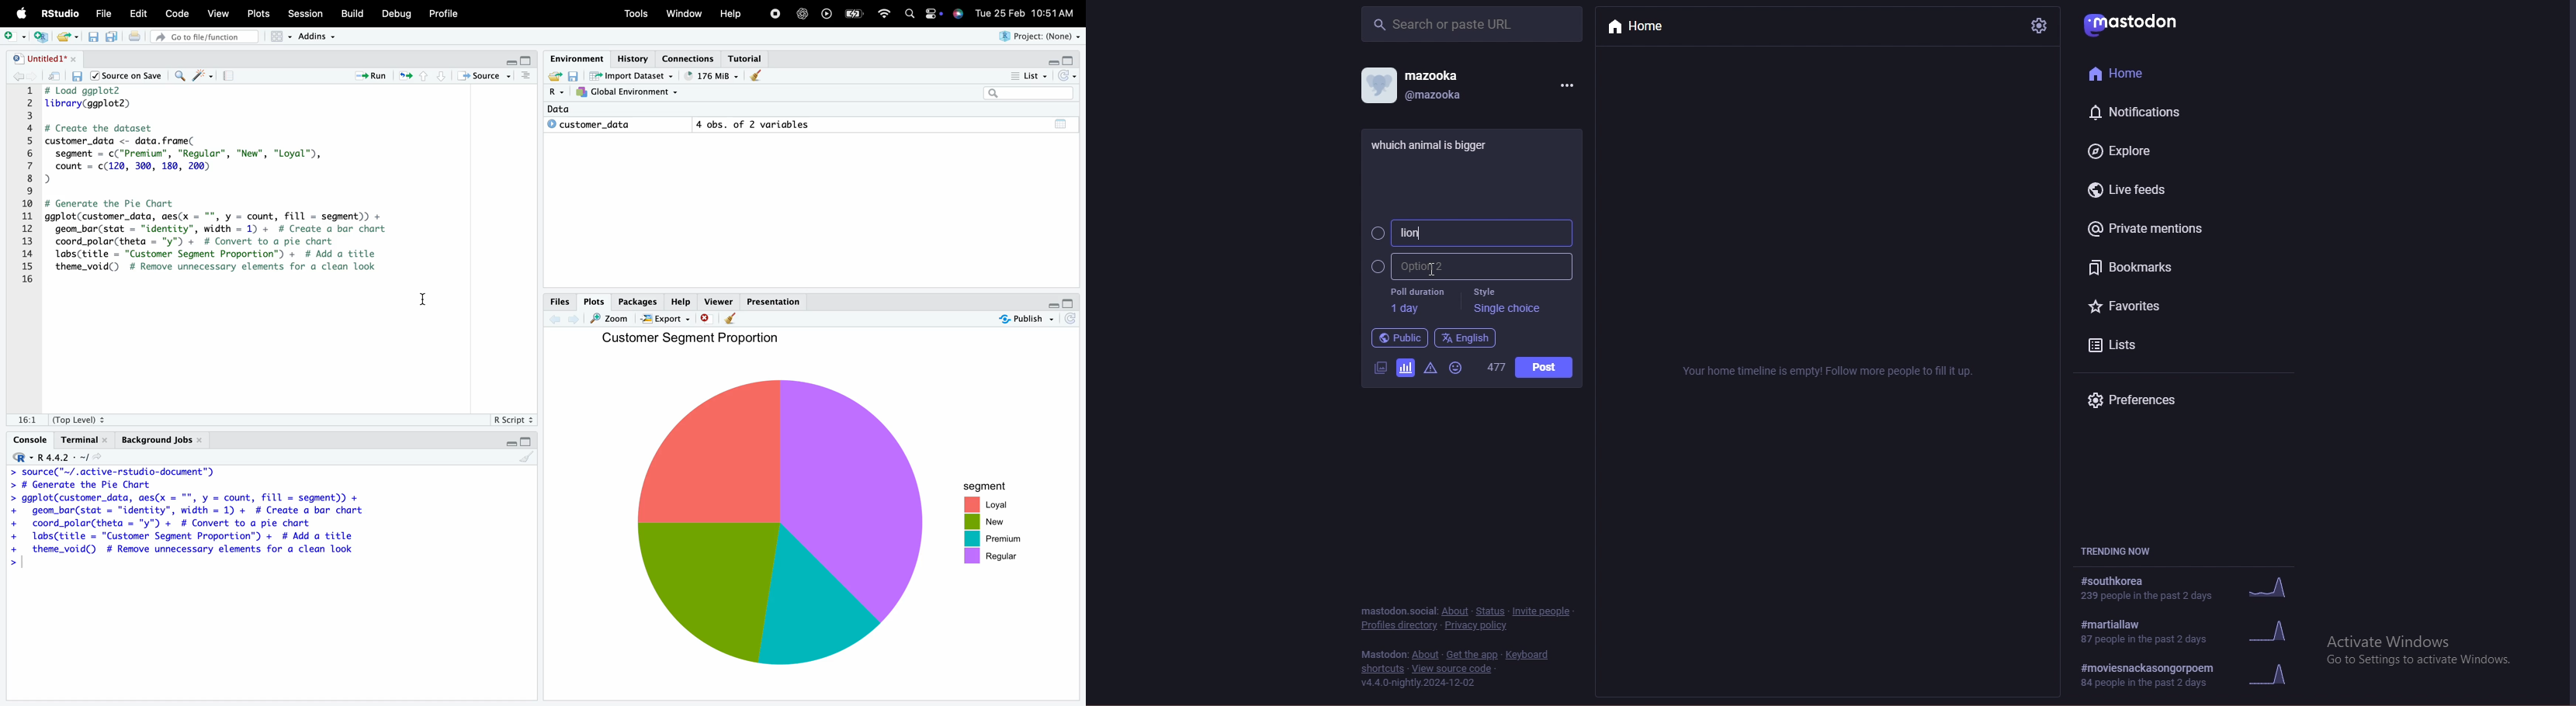 The image size is (2576, 728). What do you see at coordinates (2149, 401) in the screenshot?
I see `preferences` at bounding box center [2149, 401].